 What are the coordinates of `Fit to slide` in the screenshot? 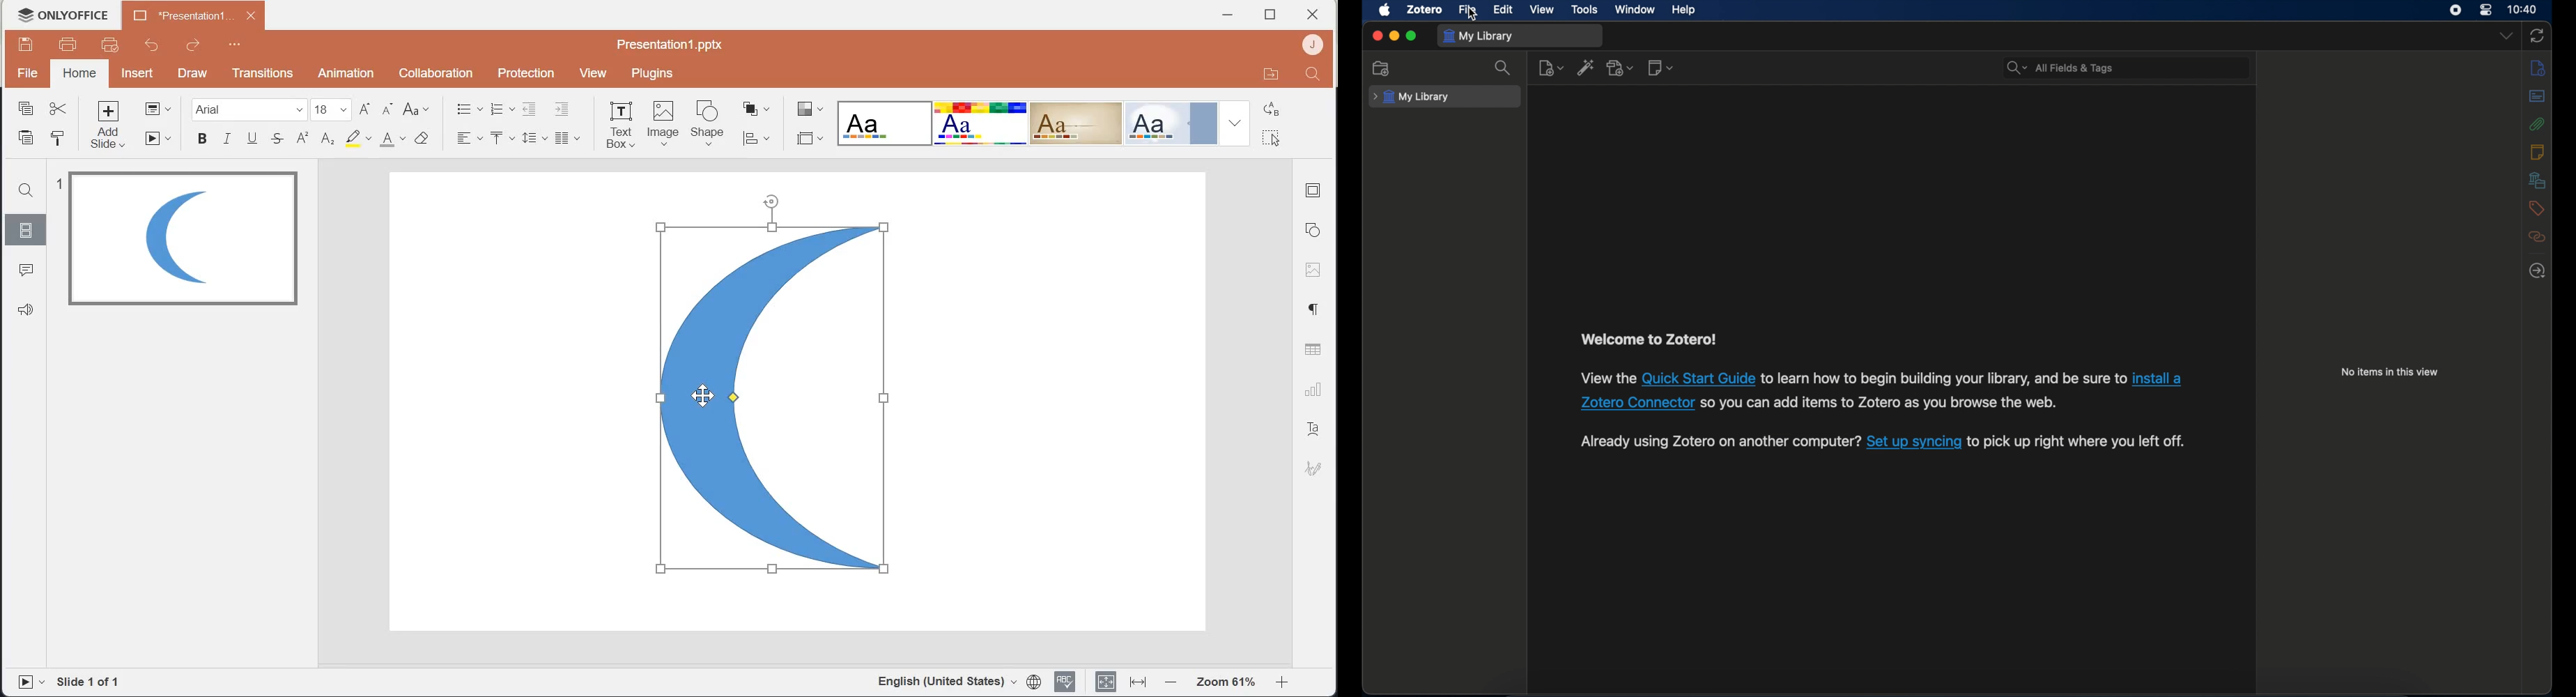 It's located at (1104, 683).